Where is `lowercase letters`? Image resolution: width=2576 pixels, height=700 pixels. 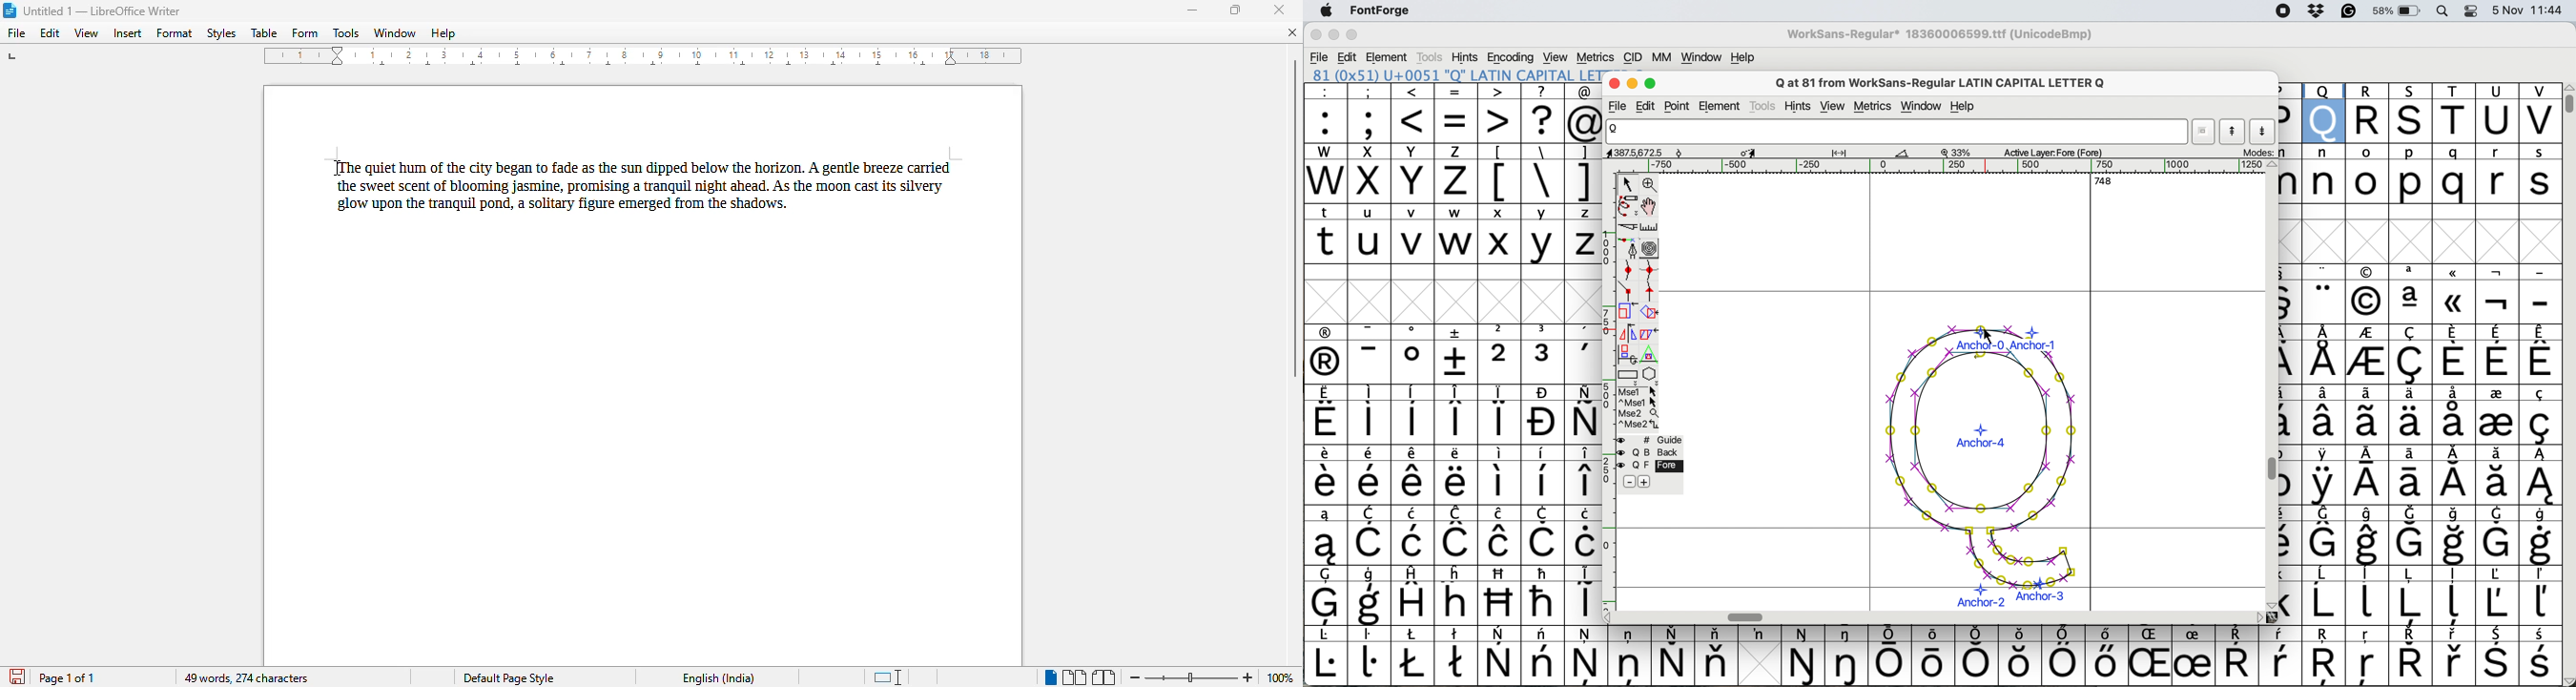 lowercase letters is located at coordinates (1453, 214).